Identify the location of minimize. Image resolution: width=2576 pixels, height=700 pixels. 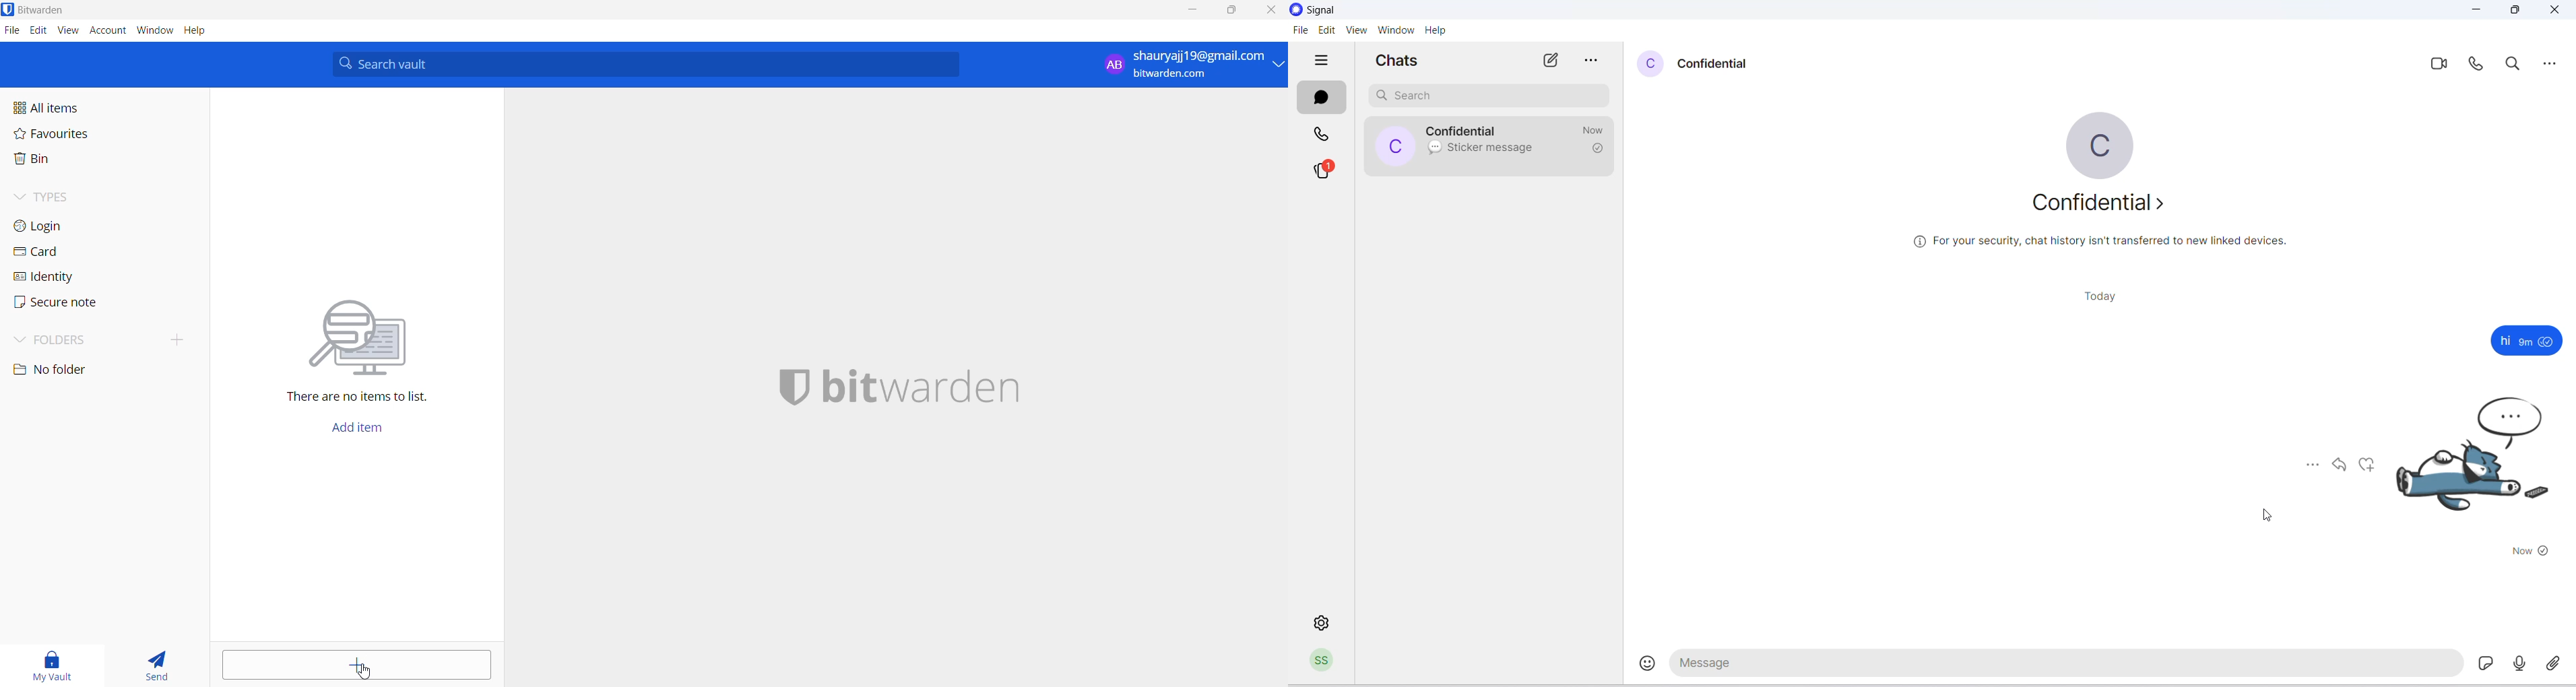
(1191, 13).